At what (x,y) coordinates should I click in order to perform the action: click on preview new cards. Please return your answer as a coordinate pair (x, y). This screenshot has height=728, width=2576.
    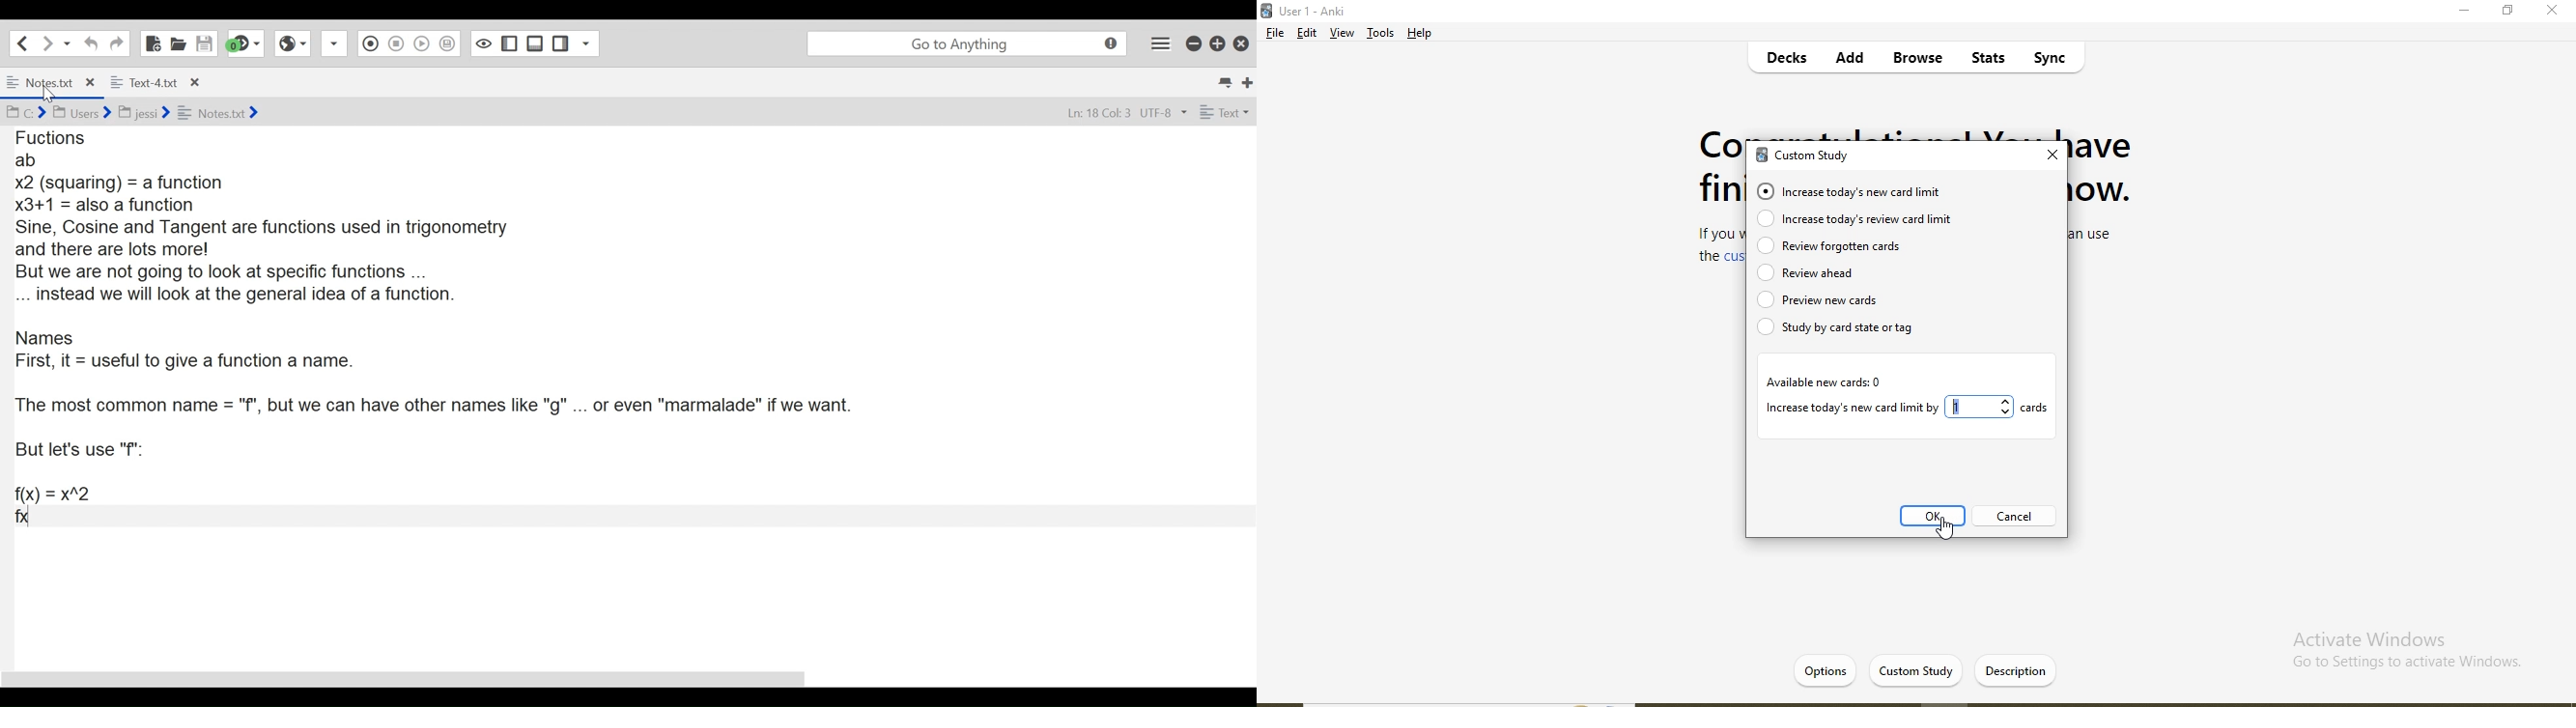
    Looking at the image, I should click on (1848, 300).